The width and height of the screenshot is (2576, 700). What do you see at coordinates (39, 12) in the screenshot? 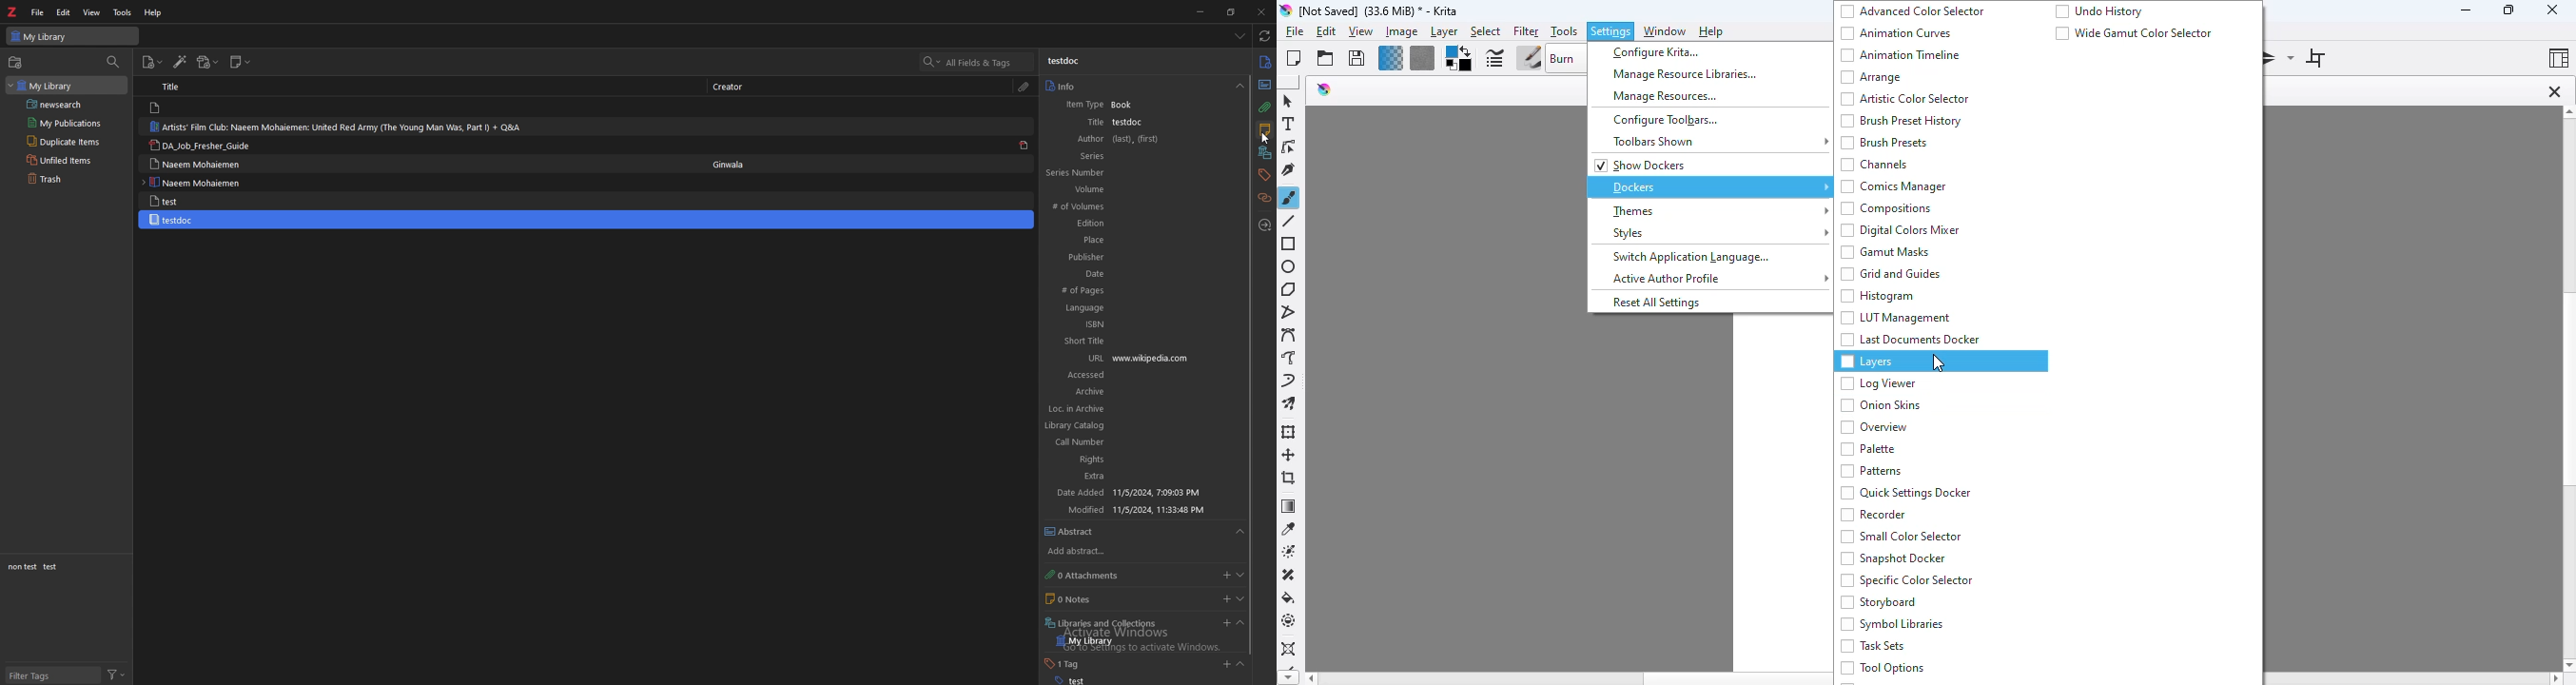
I see `file` at bounding box center [39, 12].